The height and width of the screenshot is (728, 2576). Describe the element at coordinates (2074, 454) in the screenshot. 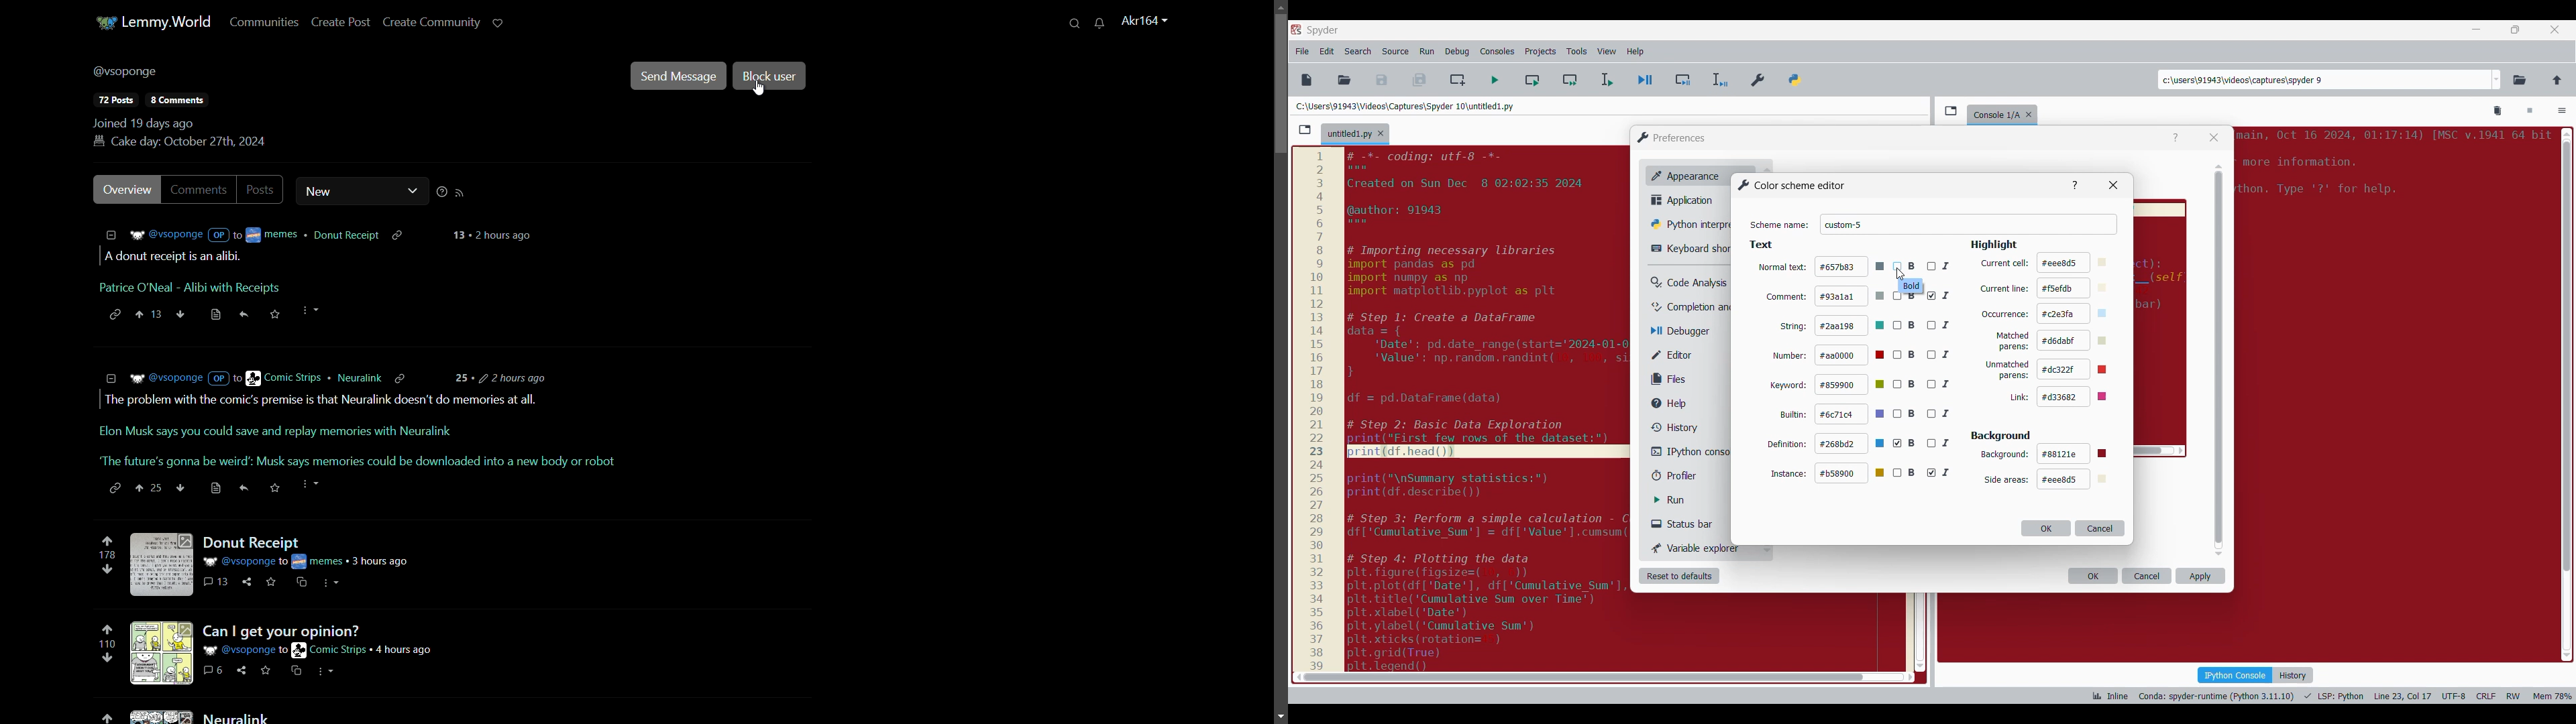

I see `#88121e` at that location.